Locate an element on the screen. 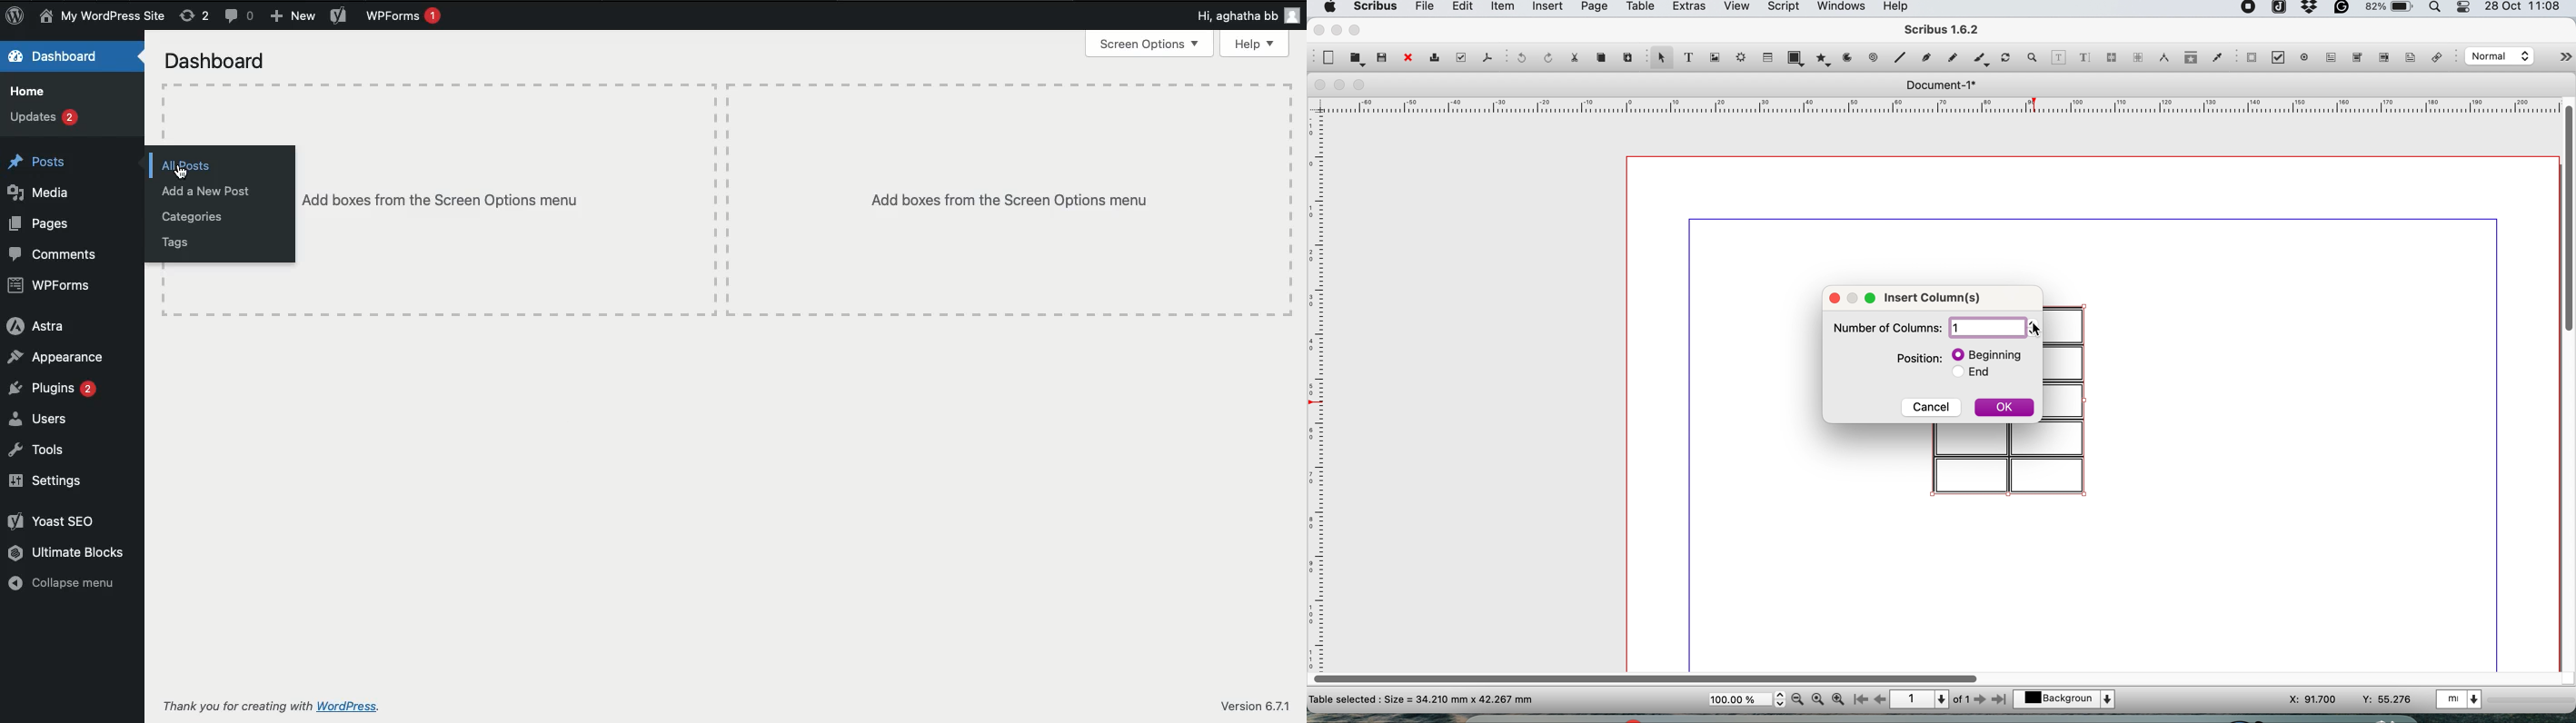 This screenshot has height=728, width=2576. increment or decrement number of columns is located at coordinates (2030, 328).